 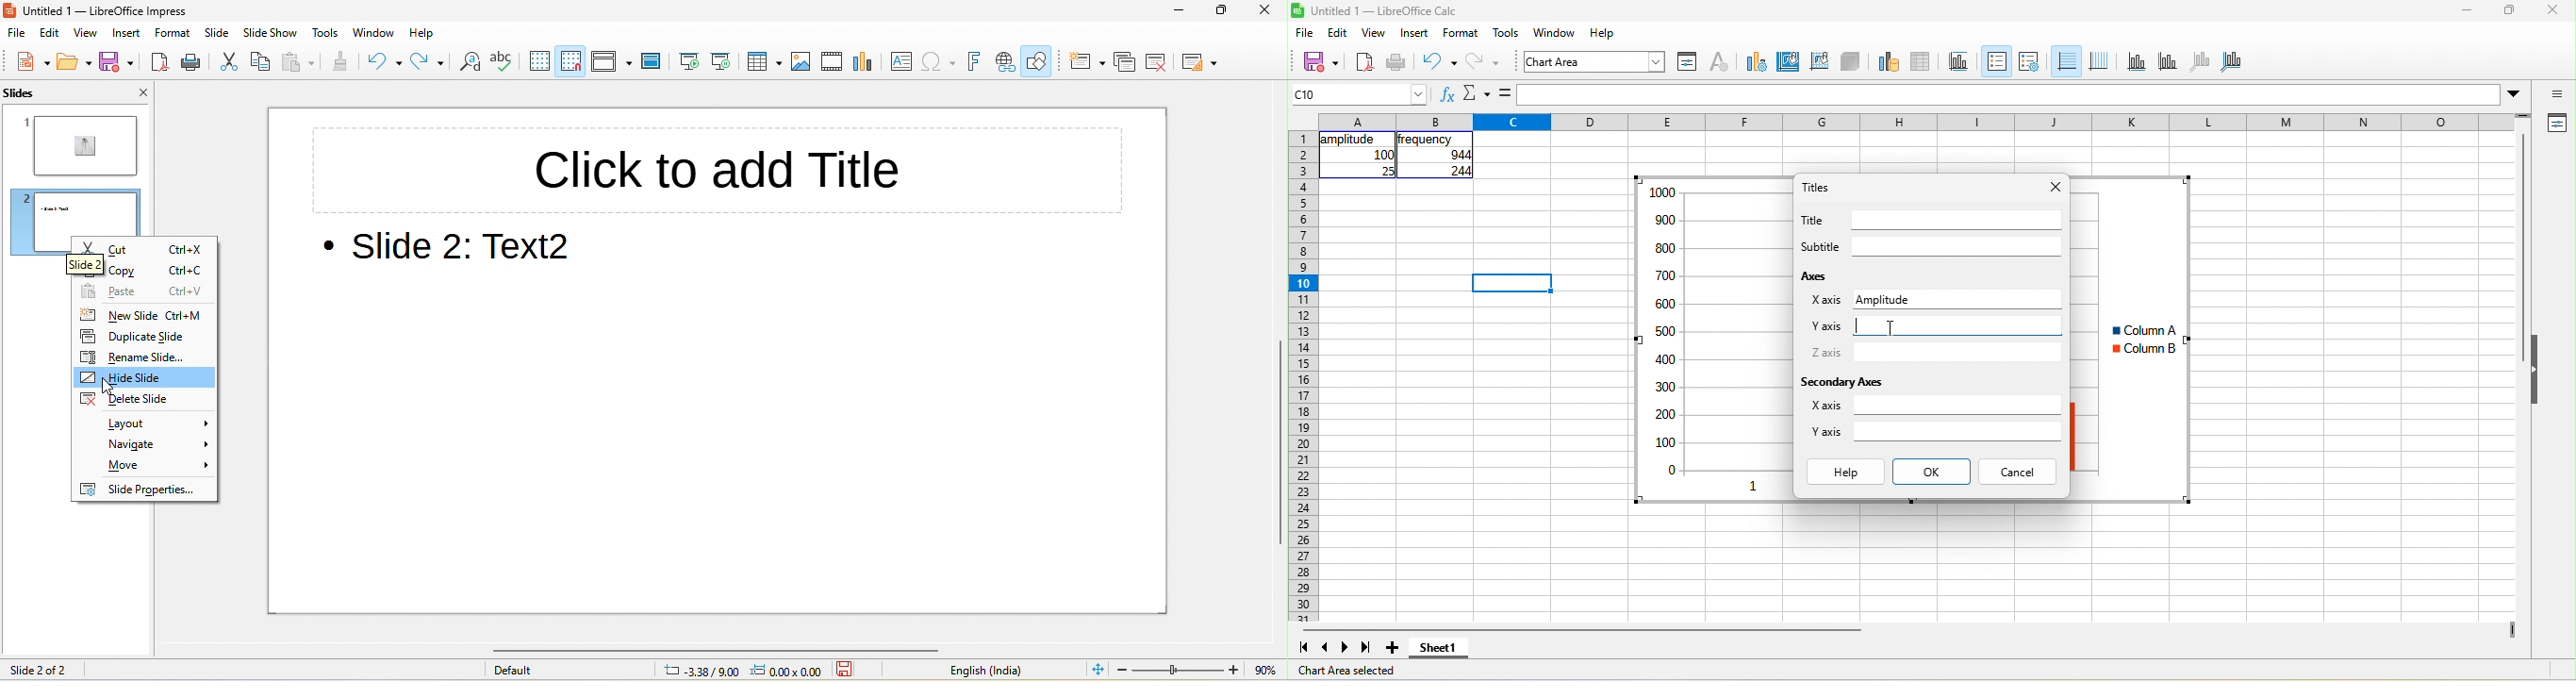 I want to click on paste, so click(x=302, y=62).